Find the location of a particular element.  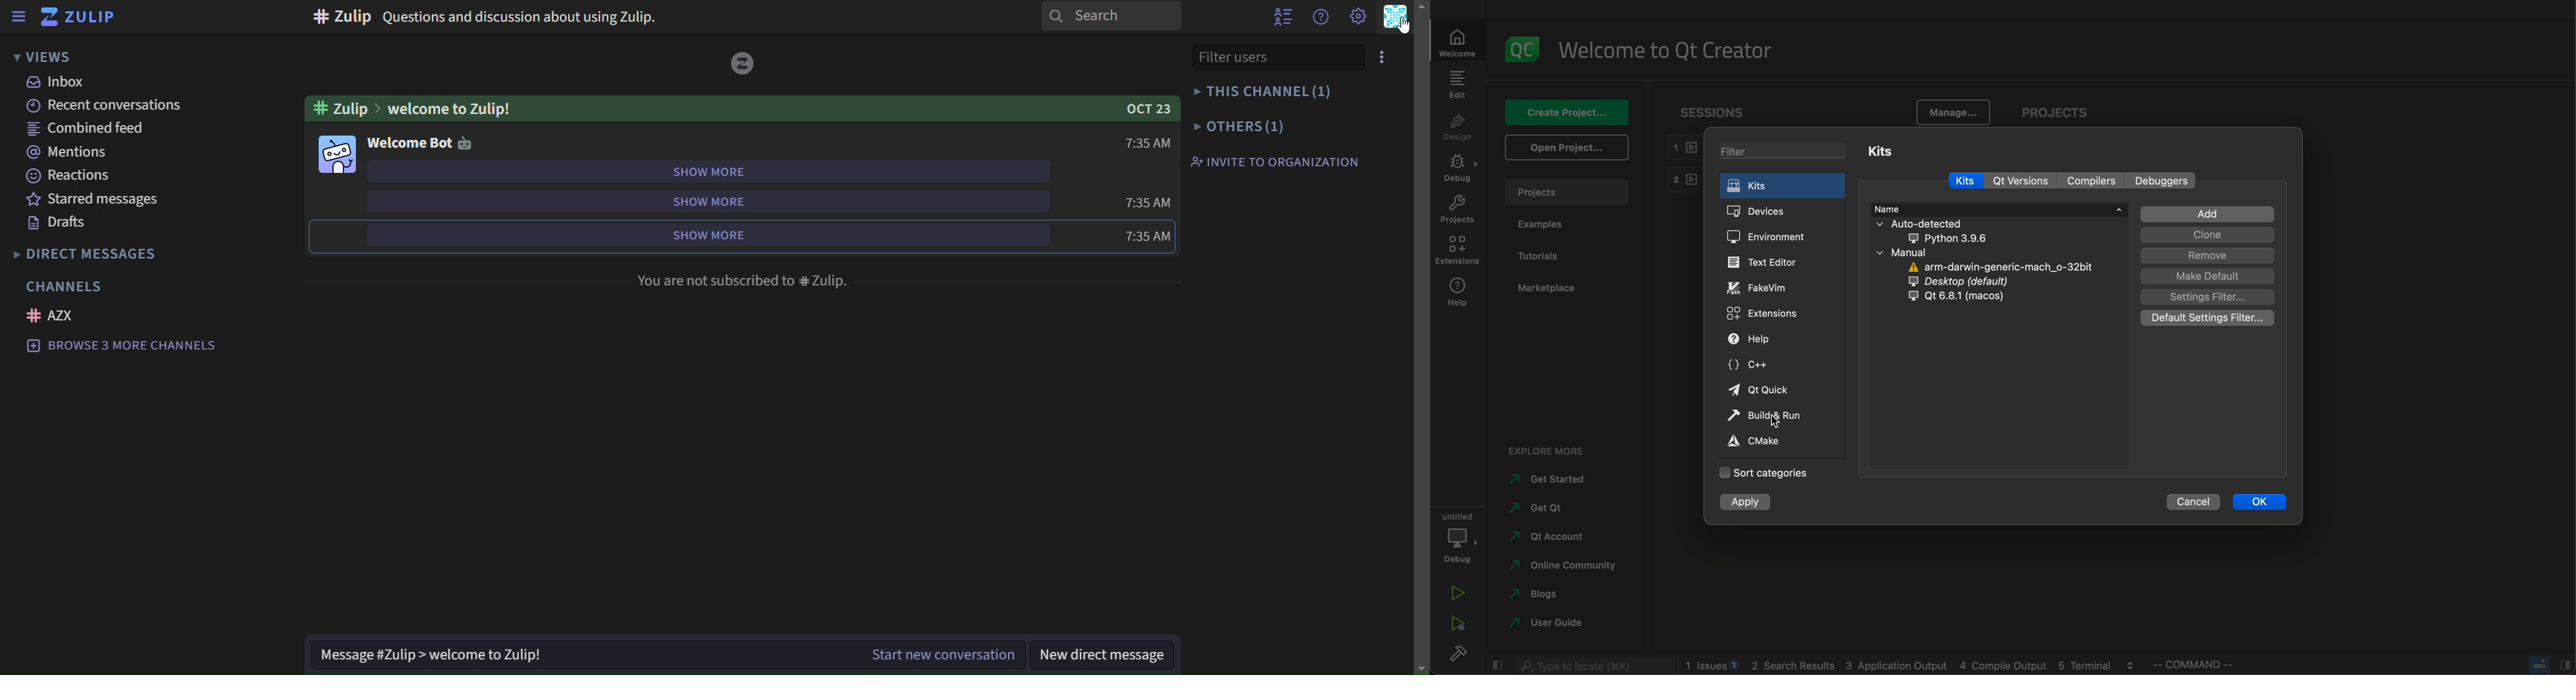

welcome is located at coordinates (1457, 41).